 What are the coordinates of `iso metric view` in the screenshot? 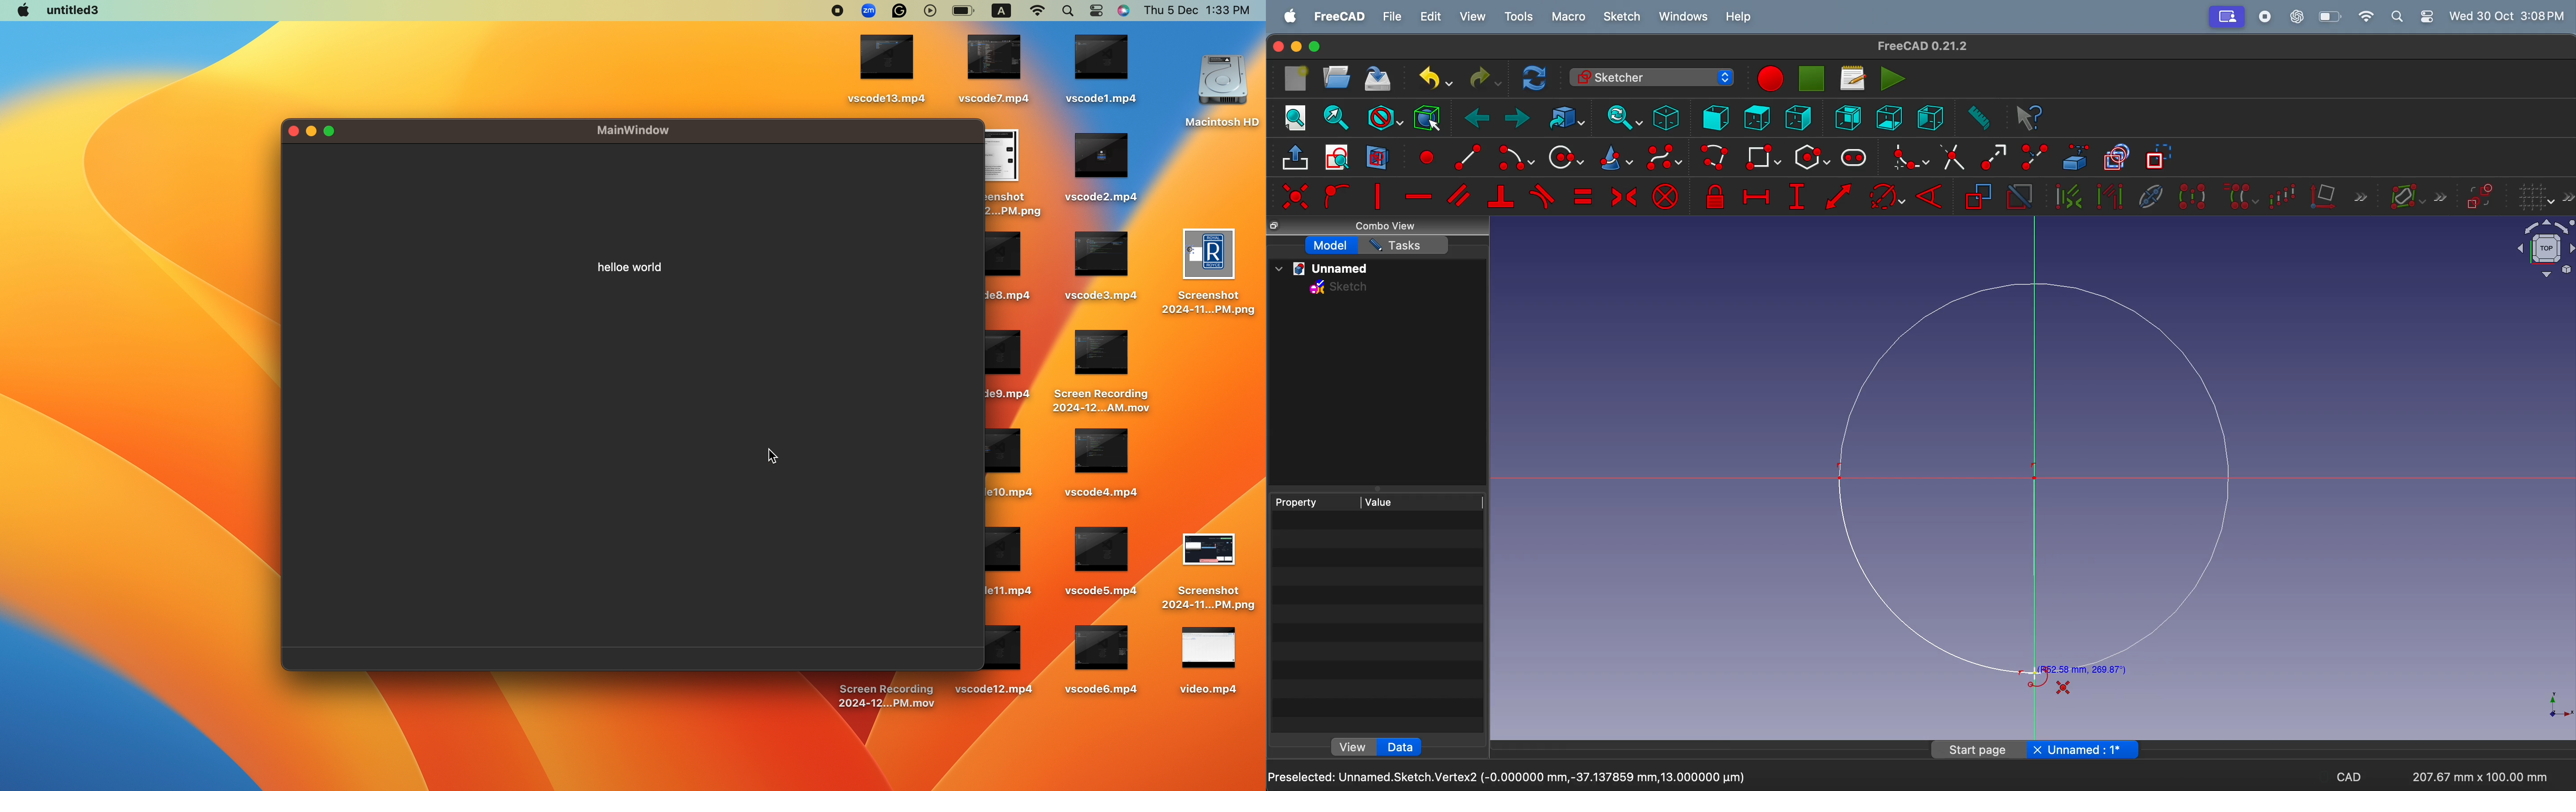 It's located at (1666, 117).